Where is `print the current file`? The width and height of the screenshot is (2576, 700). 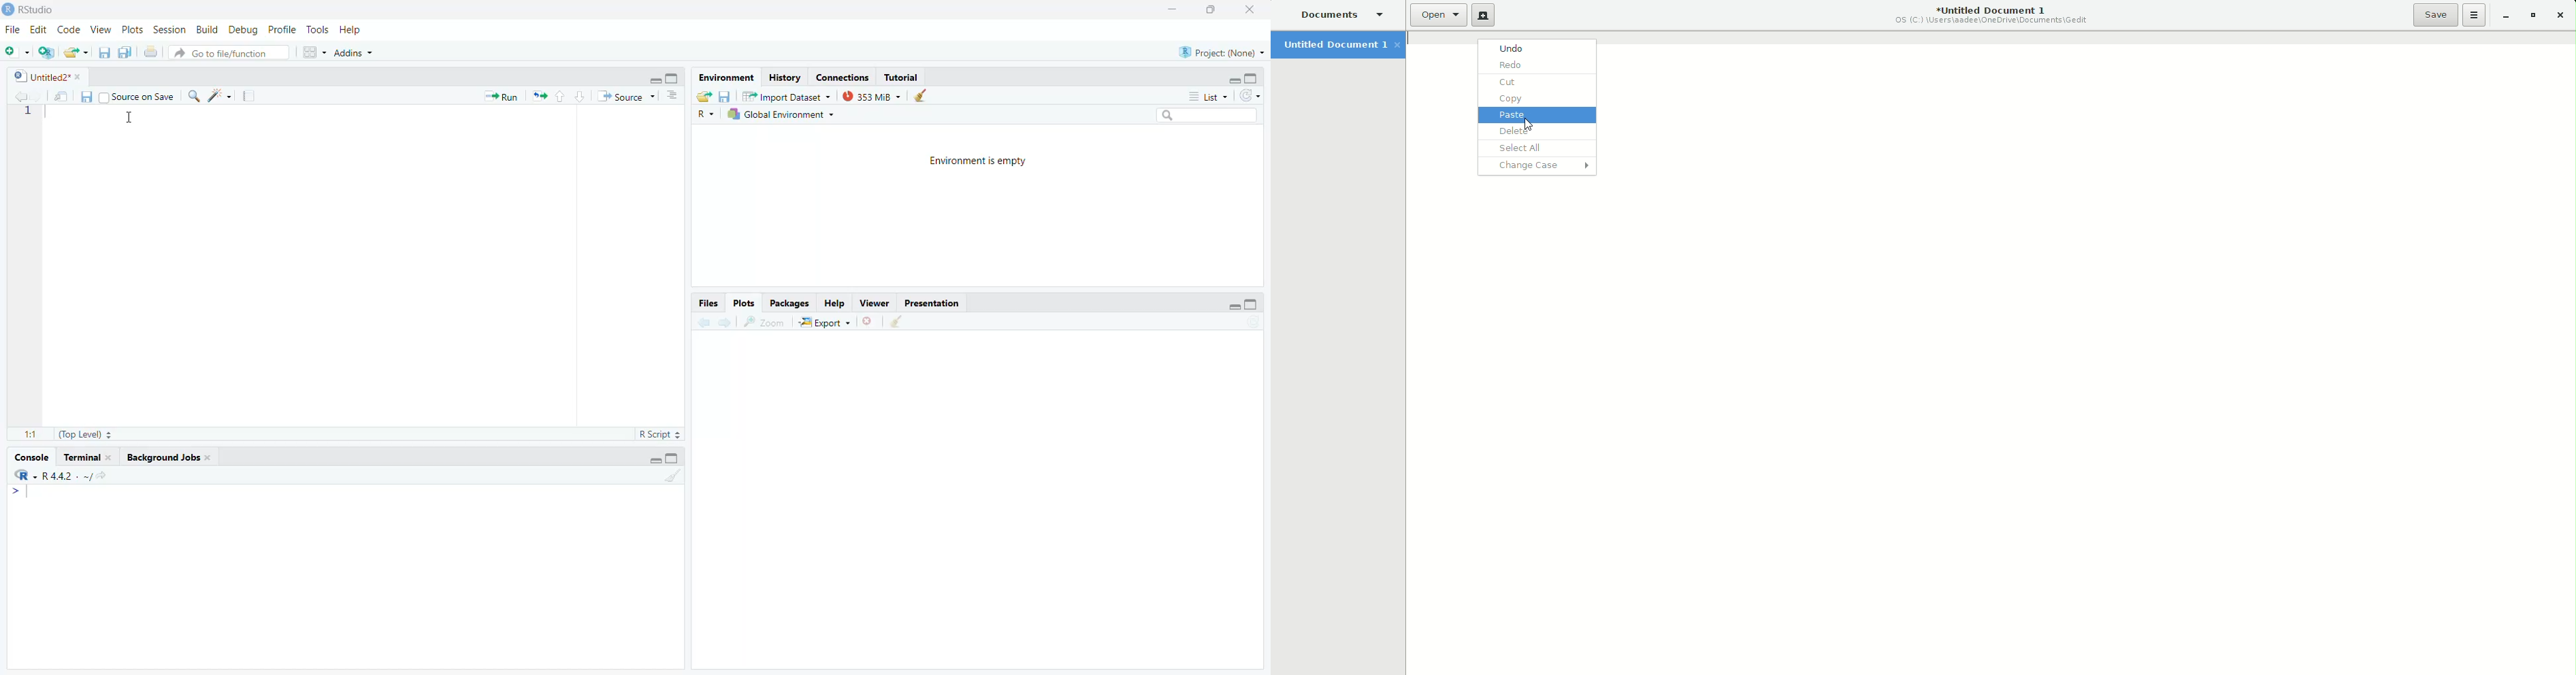
print the current file is located at coordinates (150, 54).